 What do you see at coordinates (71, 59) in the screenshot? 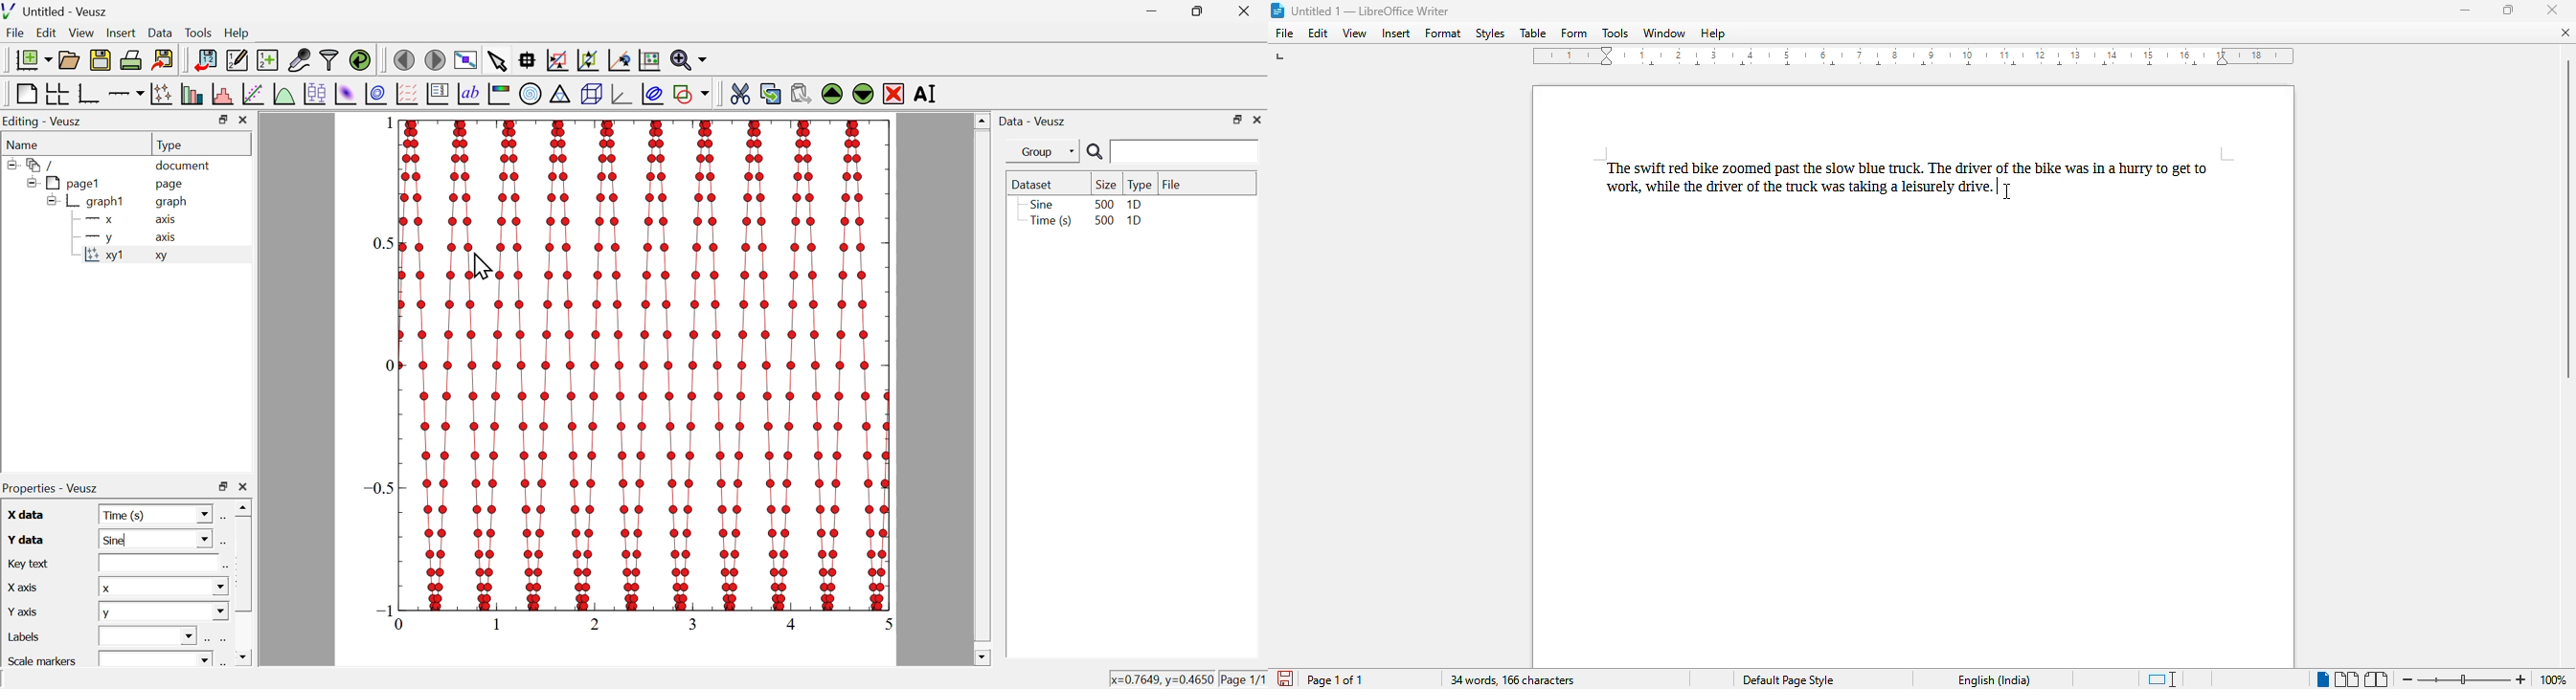
I see `open a document` at bounding box center [71, 59].